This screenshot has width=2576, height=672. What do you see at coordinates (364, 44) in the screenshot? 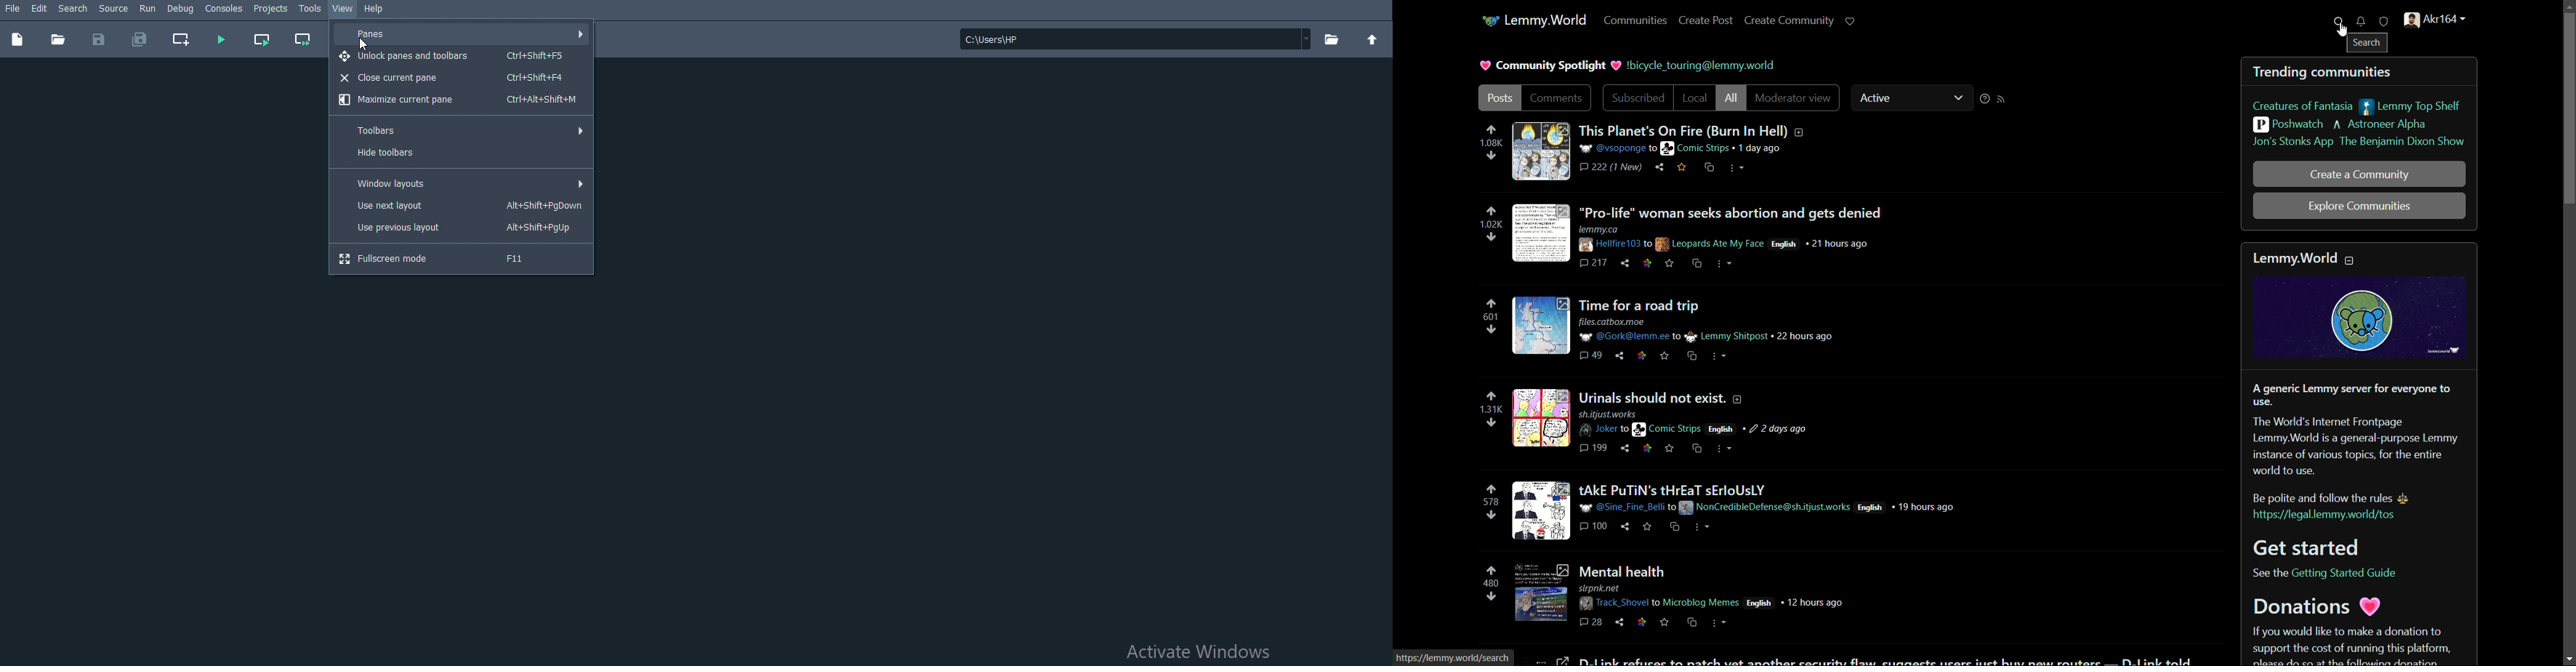
I see `Cursor` at bounding box center [364, 44].